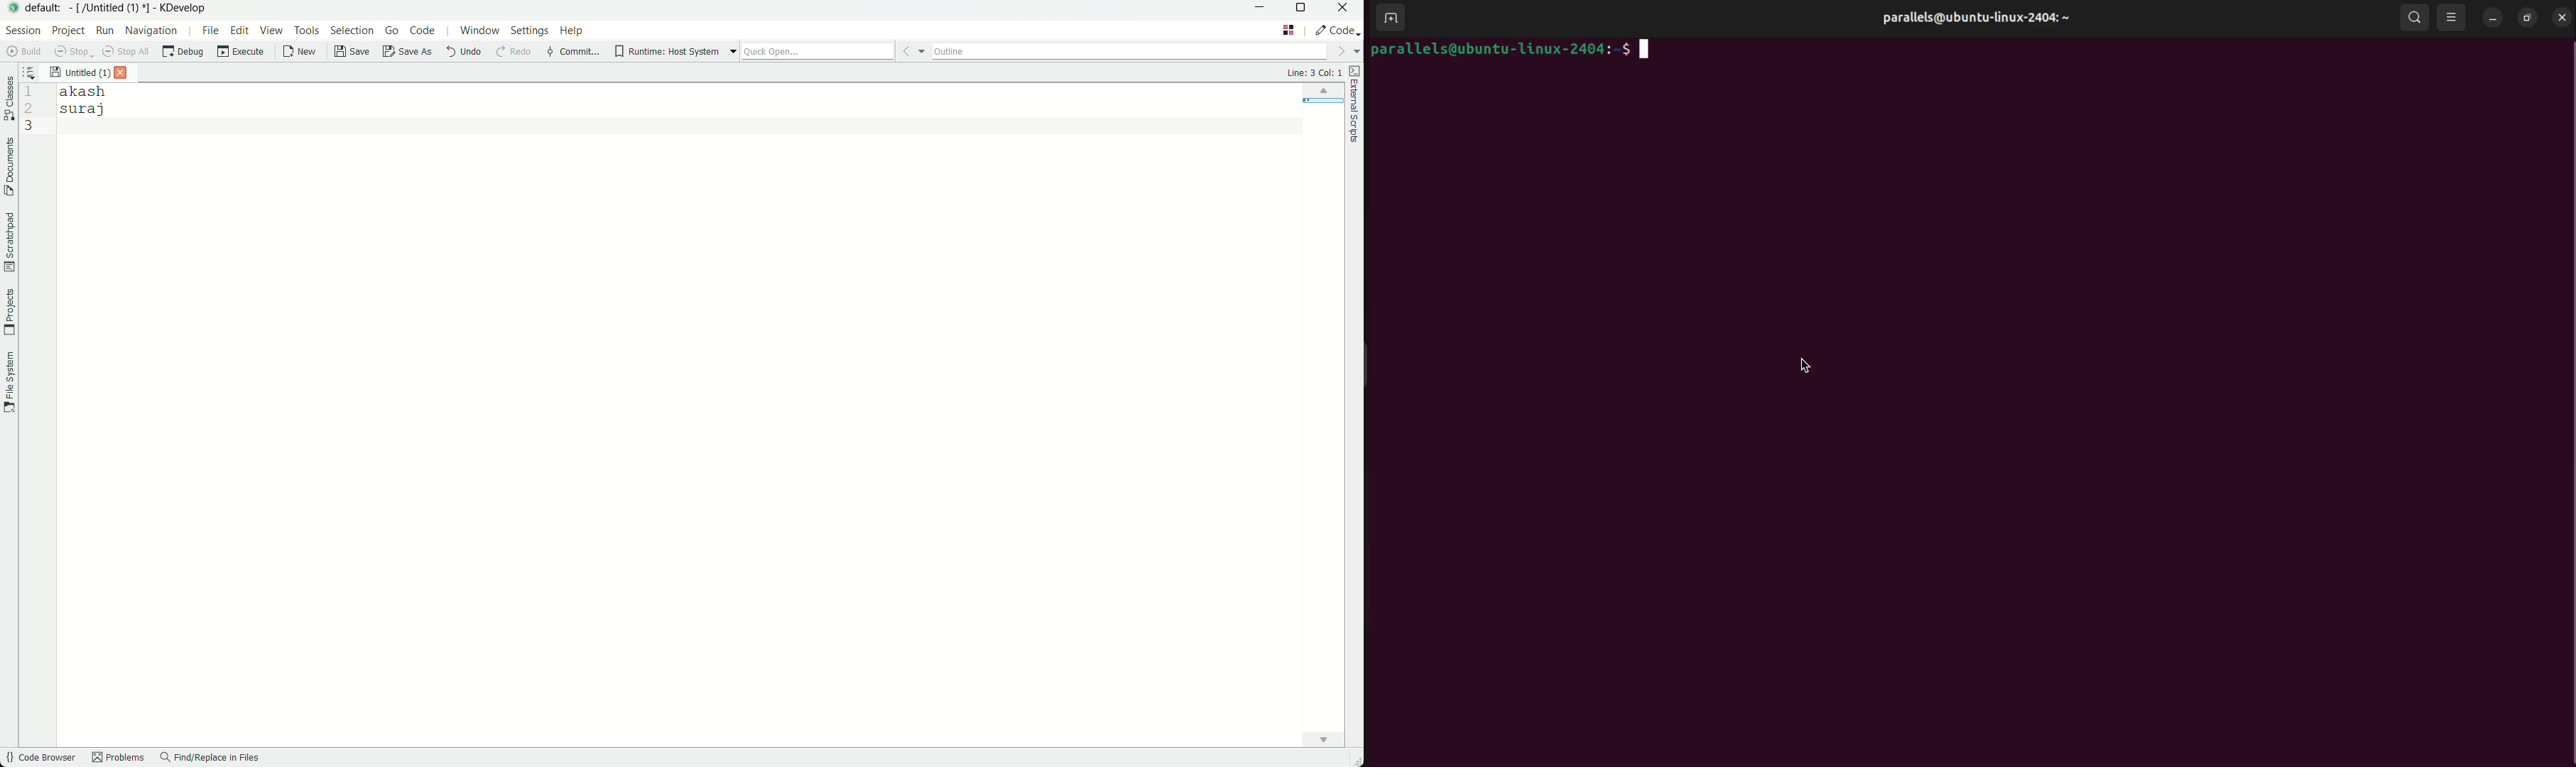 This screenshot has height=784, width=2576. What do you see at coordinates (1970, 17) in the screenshot?
I see `parallels username` at bounding box center [1970, 17].